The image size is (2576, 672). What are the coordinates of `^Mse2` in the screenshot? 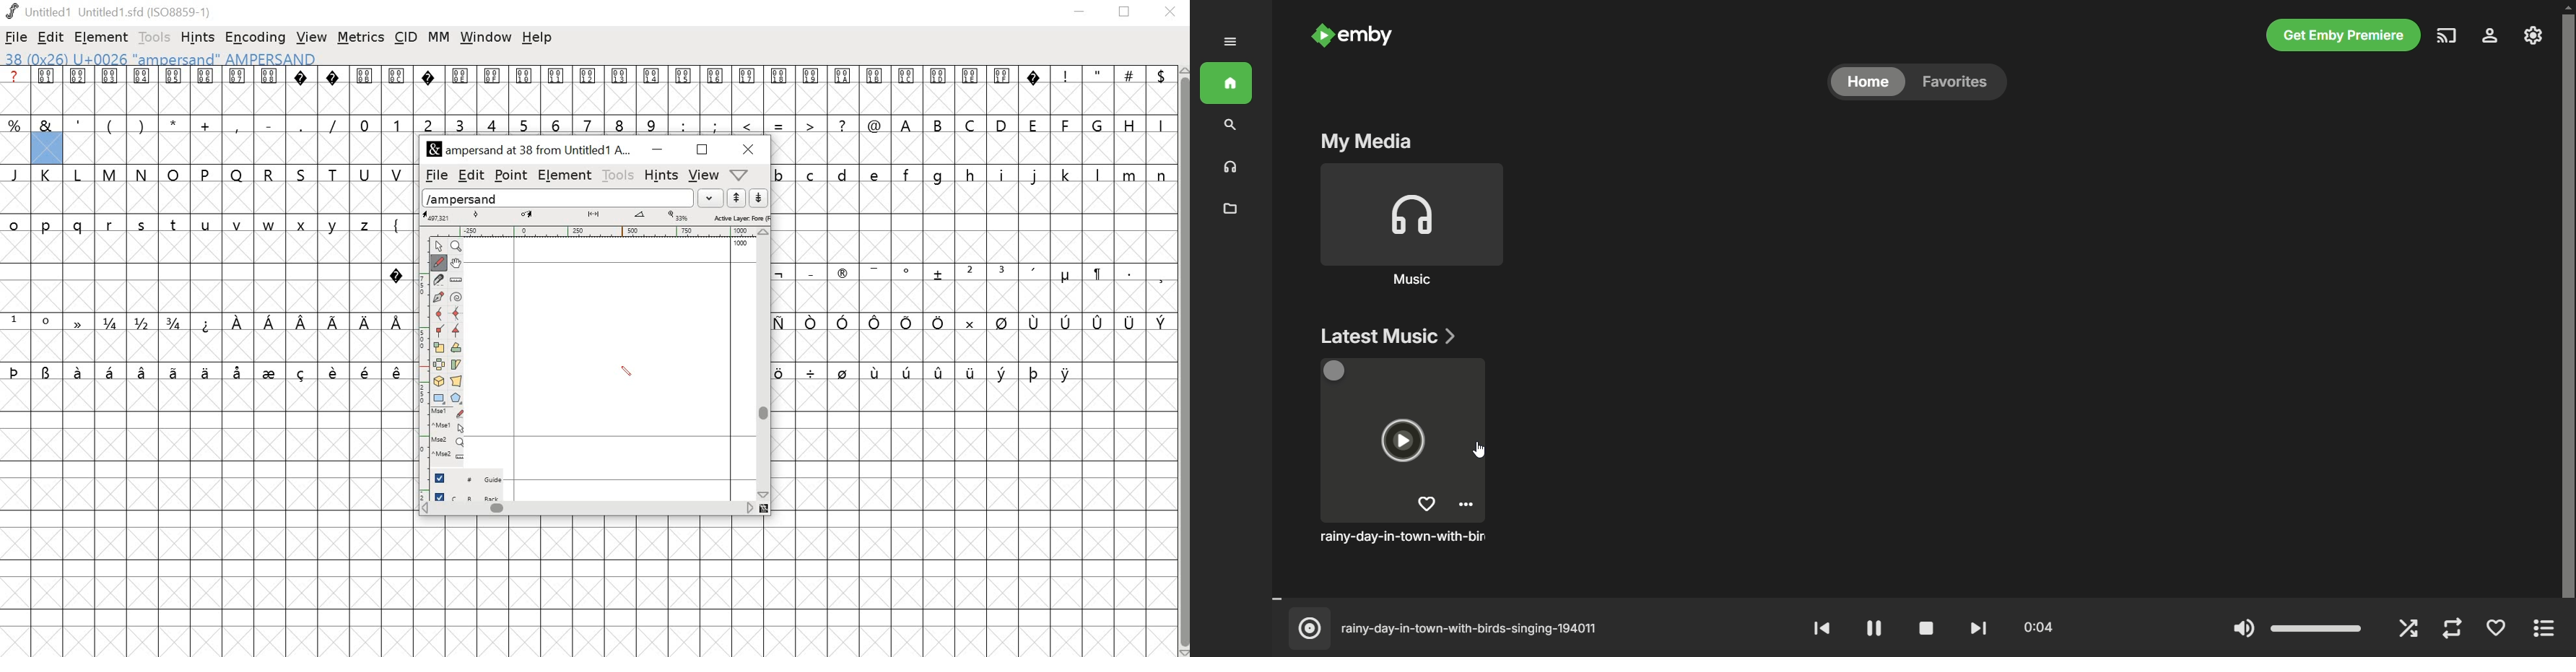 It's located at (450, 455).